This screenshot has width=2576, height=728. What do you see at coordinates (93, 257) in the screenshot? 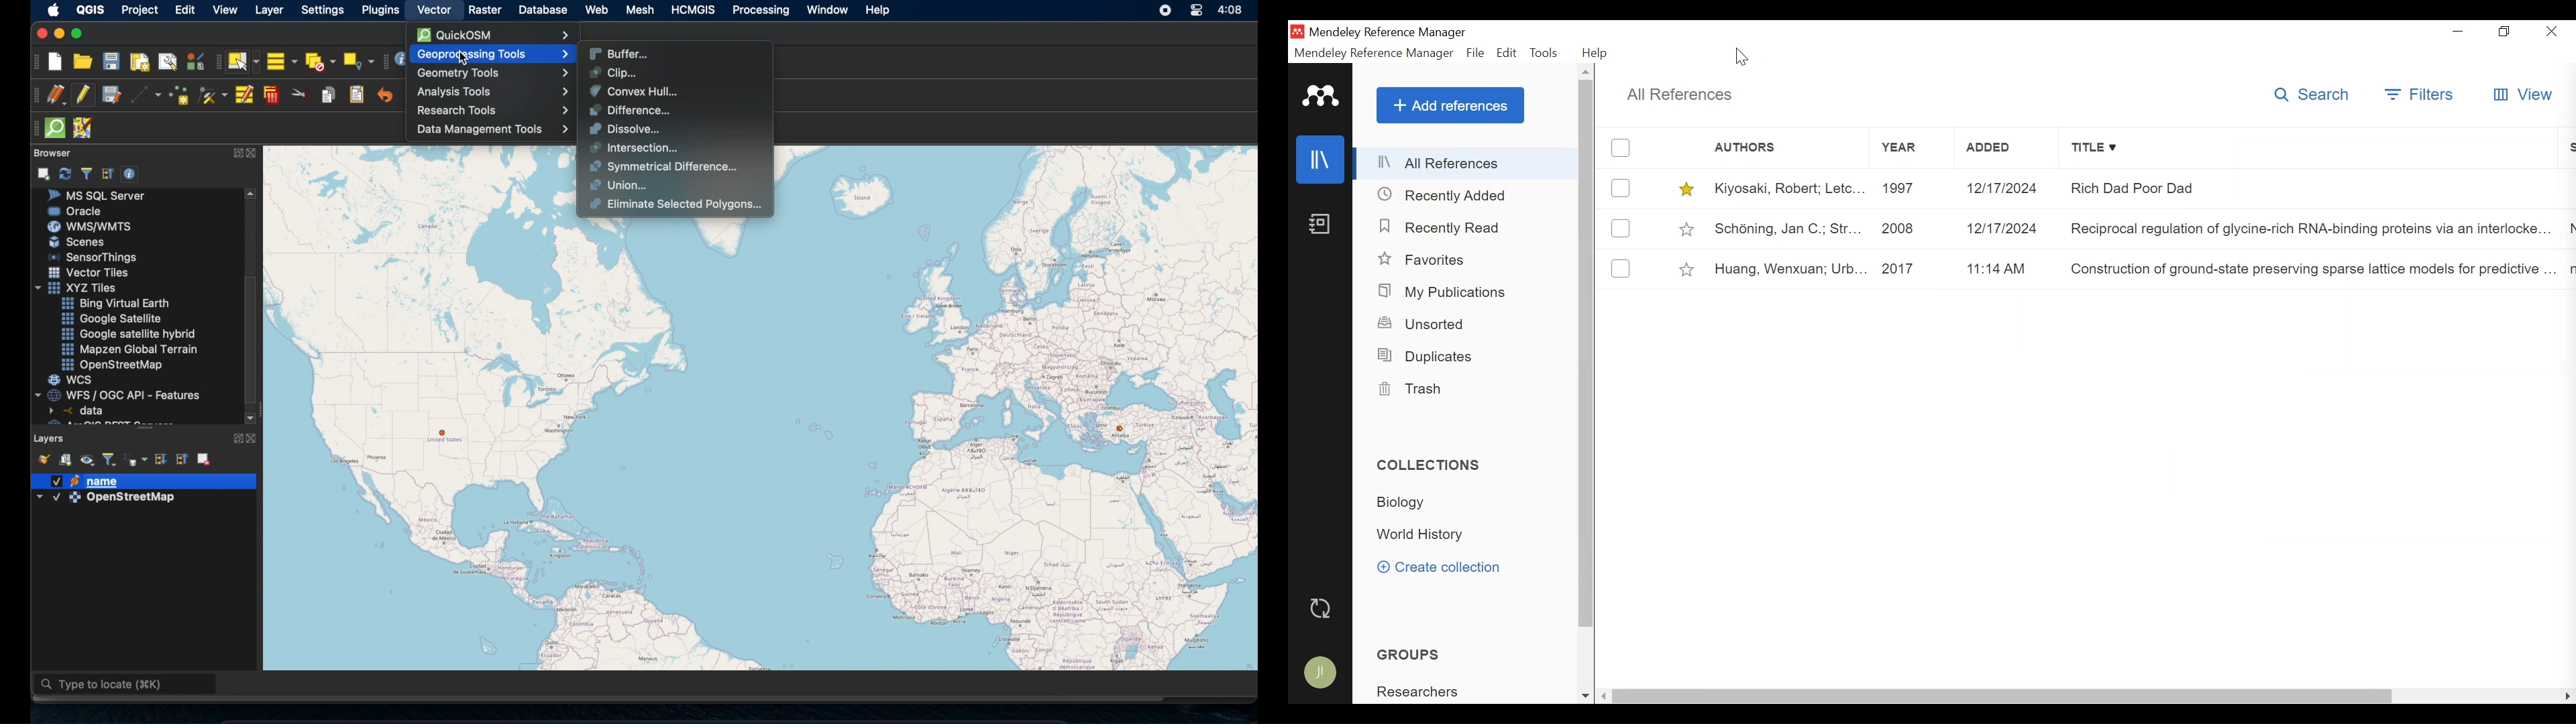
I see `sensor things` at bounding box center [93, 257].